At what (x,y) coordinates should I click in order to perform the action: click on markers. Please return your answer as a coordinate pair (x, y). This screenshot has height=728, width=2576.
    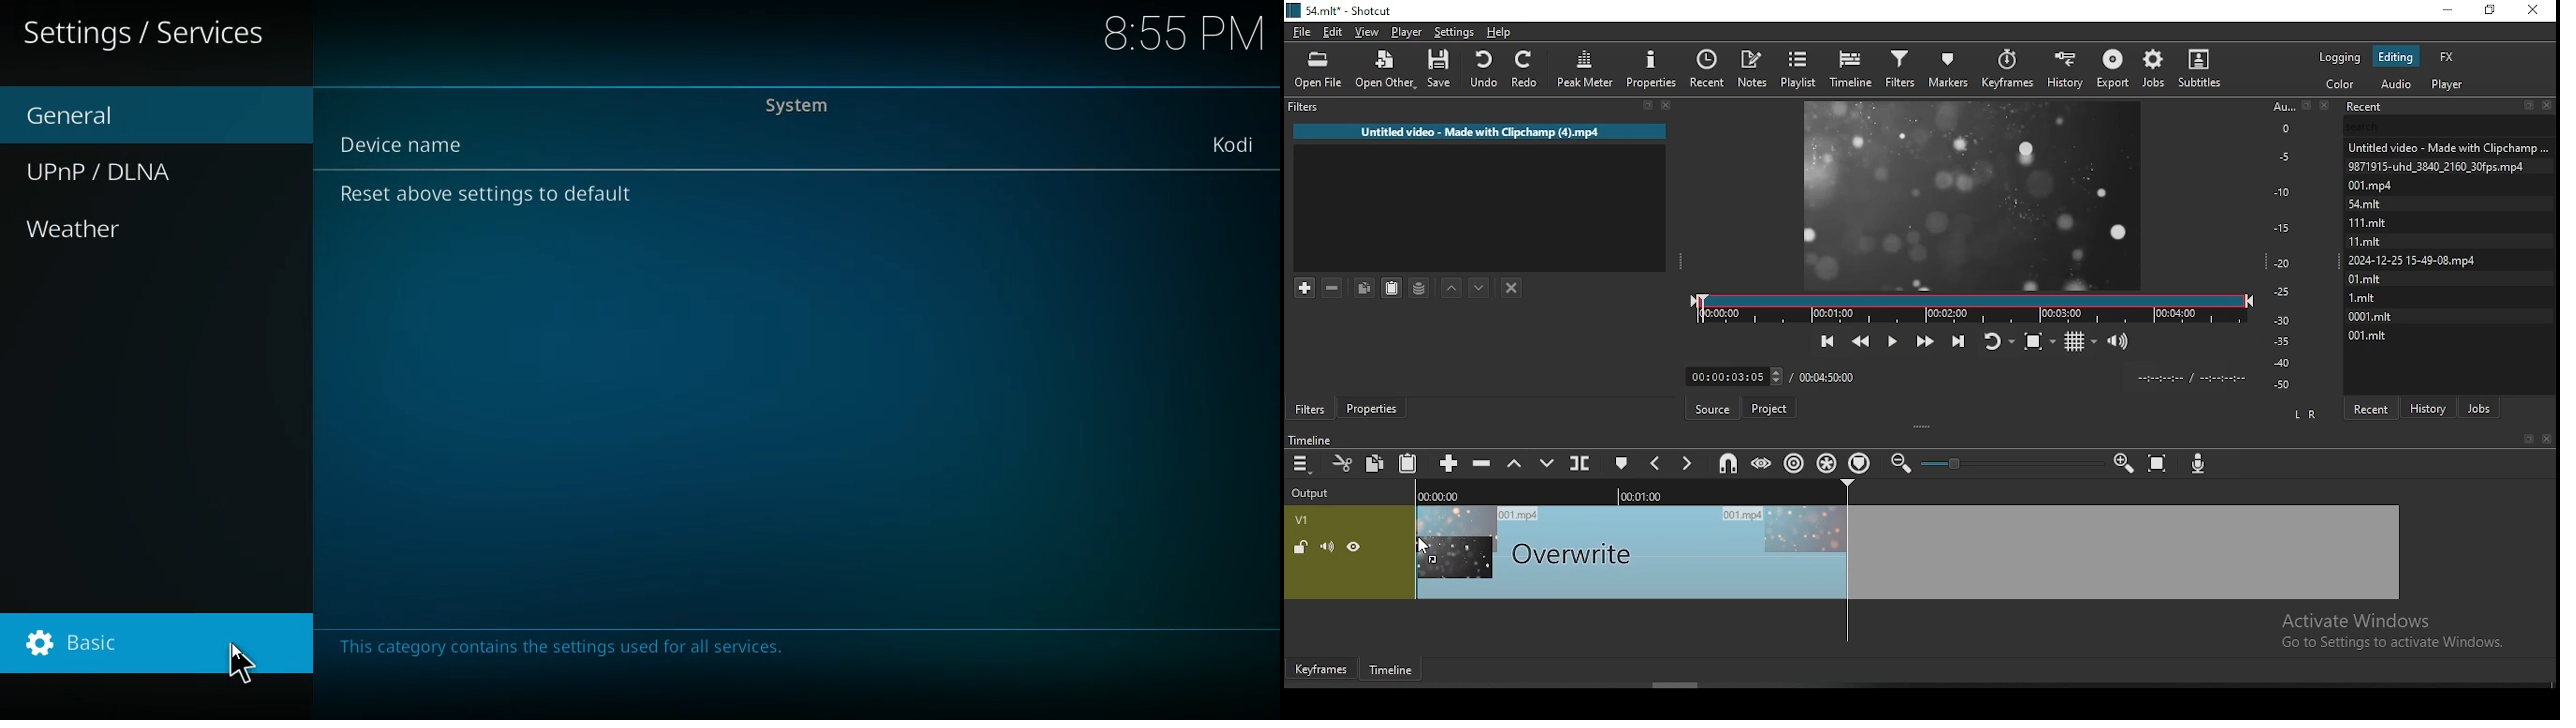
    Looking at the image, I should click on (1948, 68).